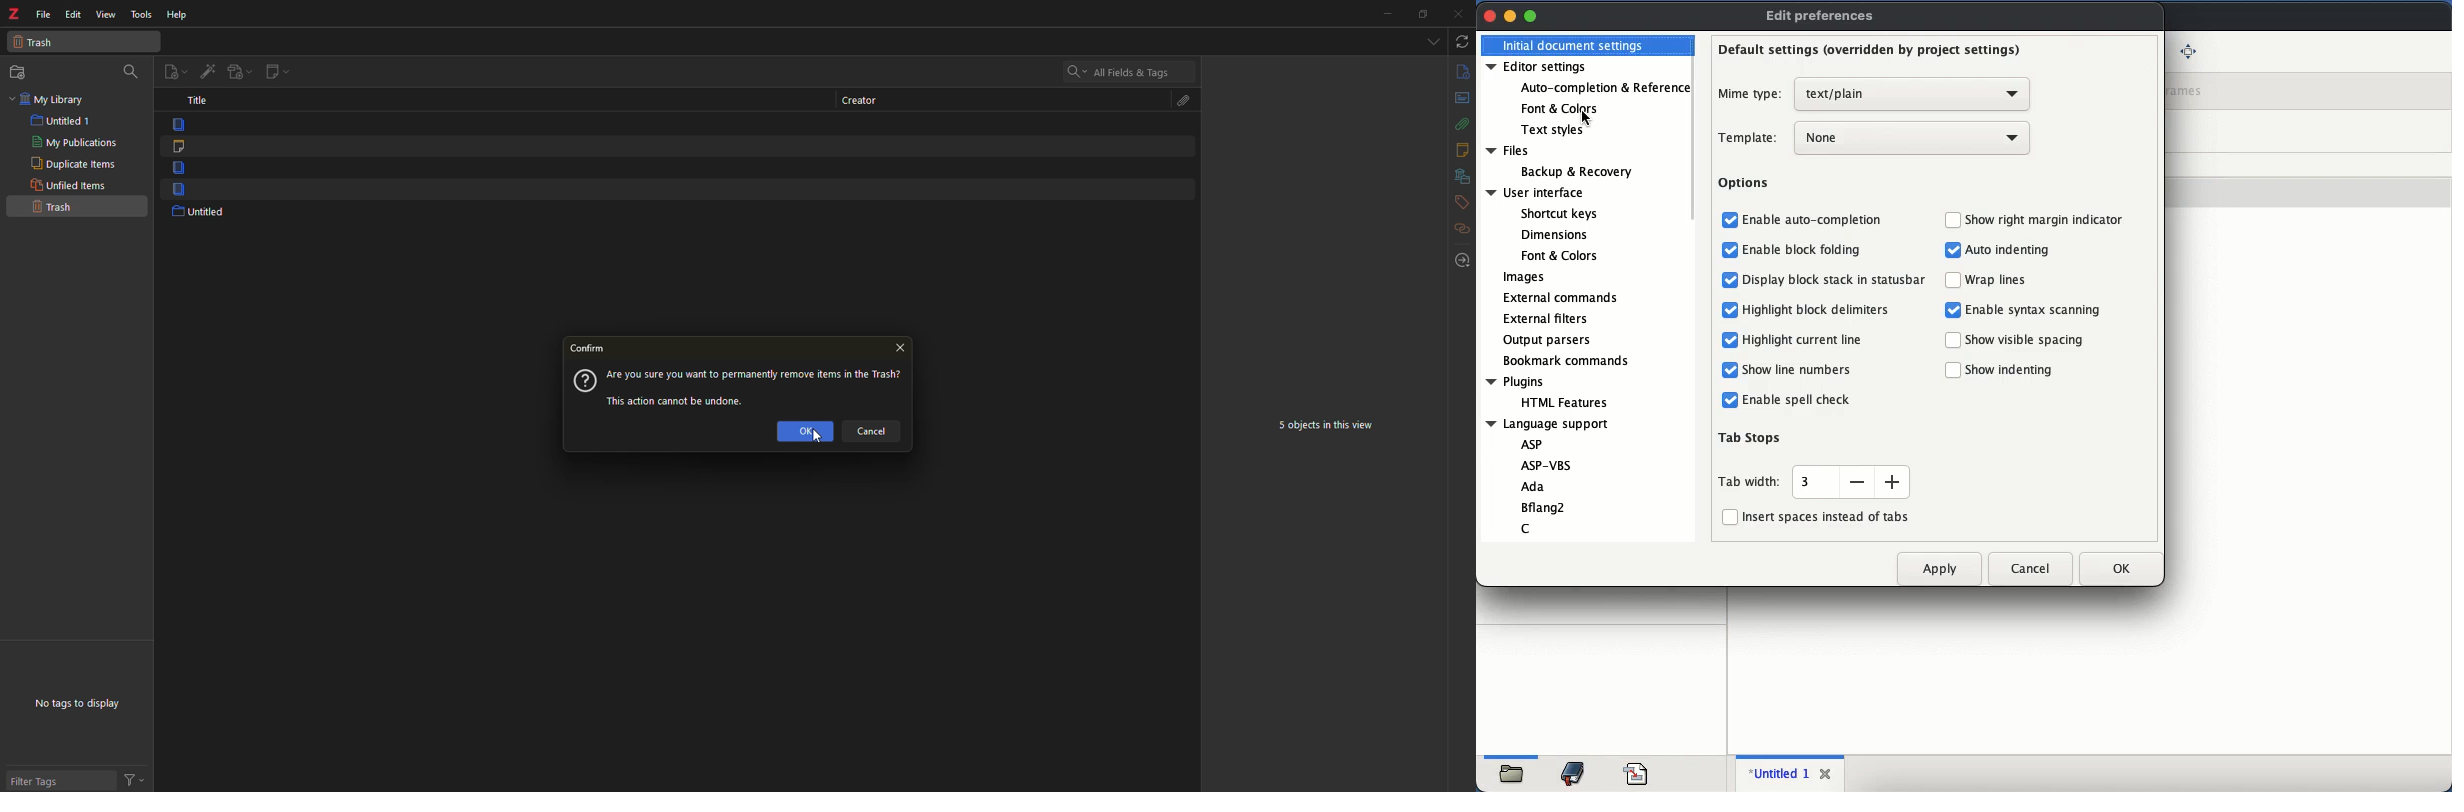 The height and width of the screenshot is (812, 2464). Describe the element at coordinates (1461, 42) in the screenshot. I see `sync` at that location.